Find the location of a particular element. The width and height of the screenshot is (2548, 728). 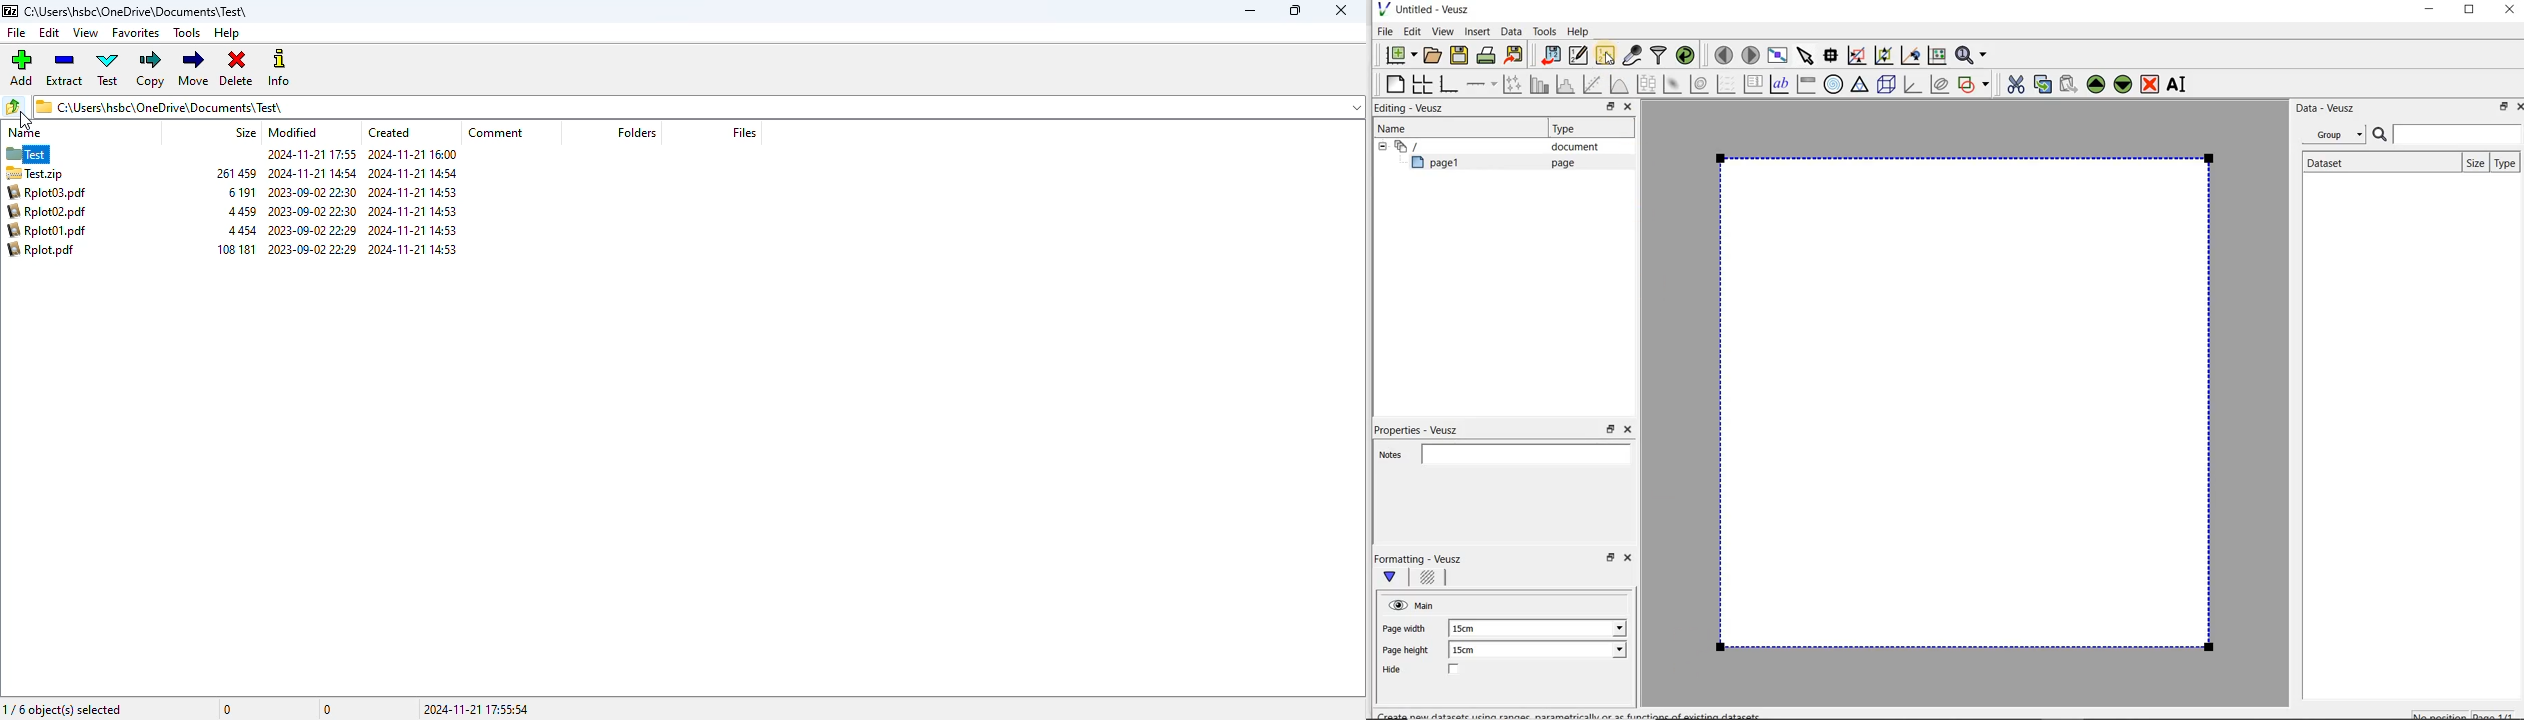

histogram of a dataset is located at coordinates (1567, 84).